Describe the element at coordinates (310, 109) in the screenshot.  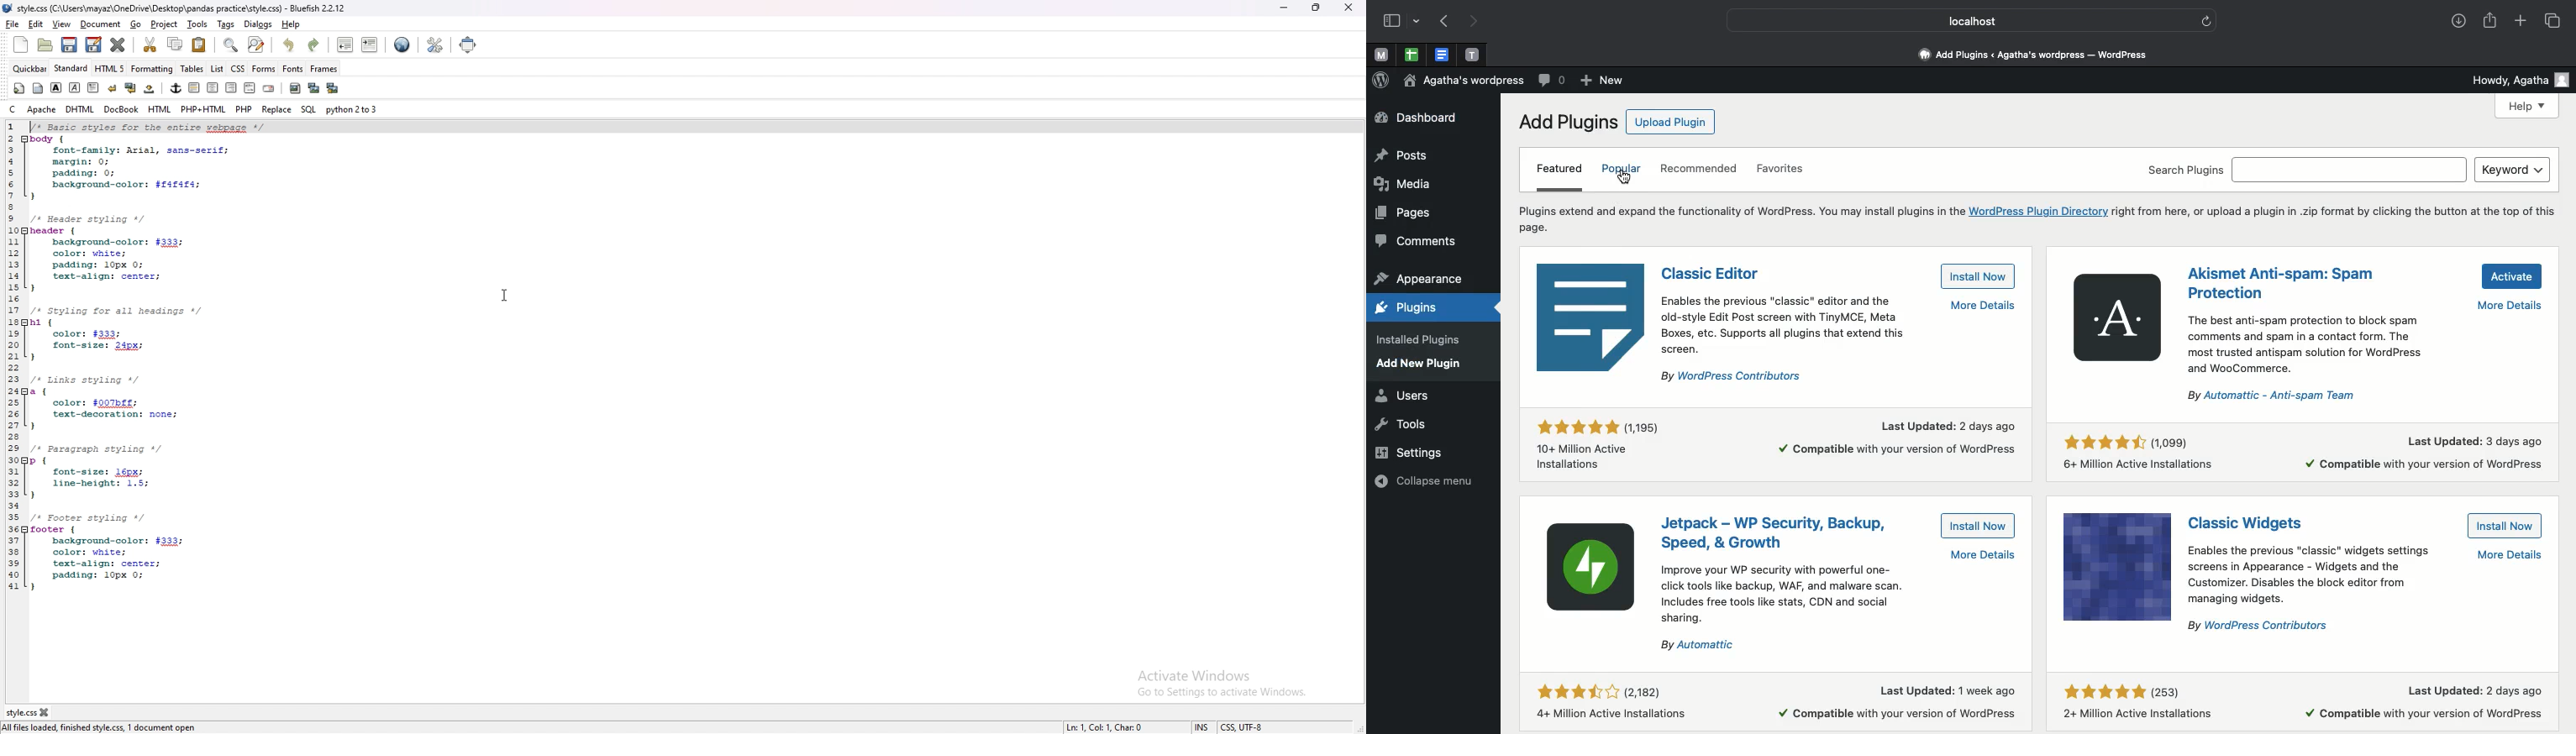
I see `sql` at that location.